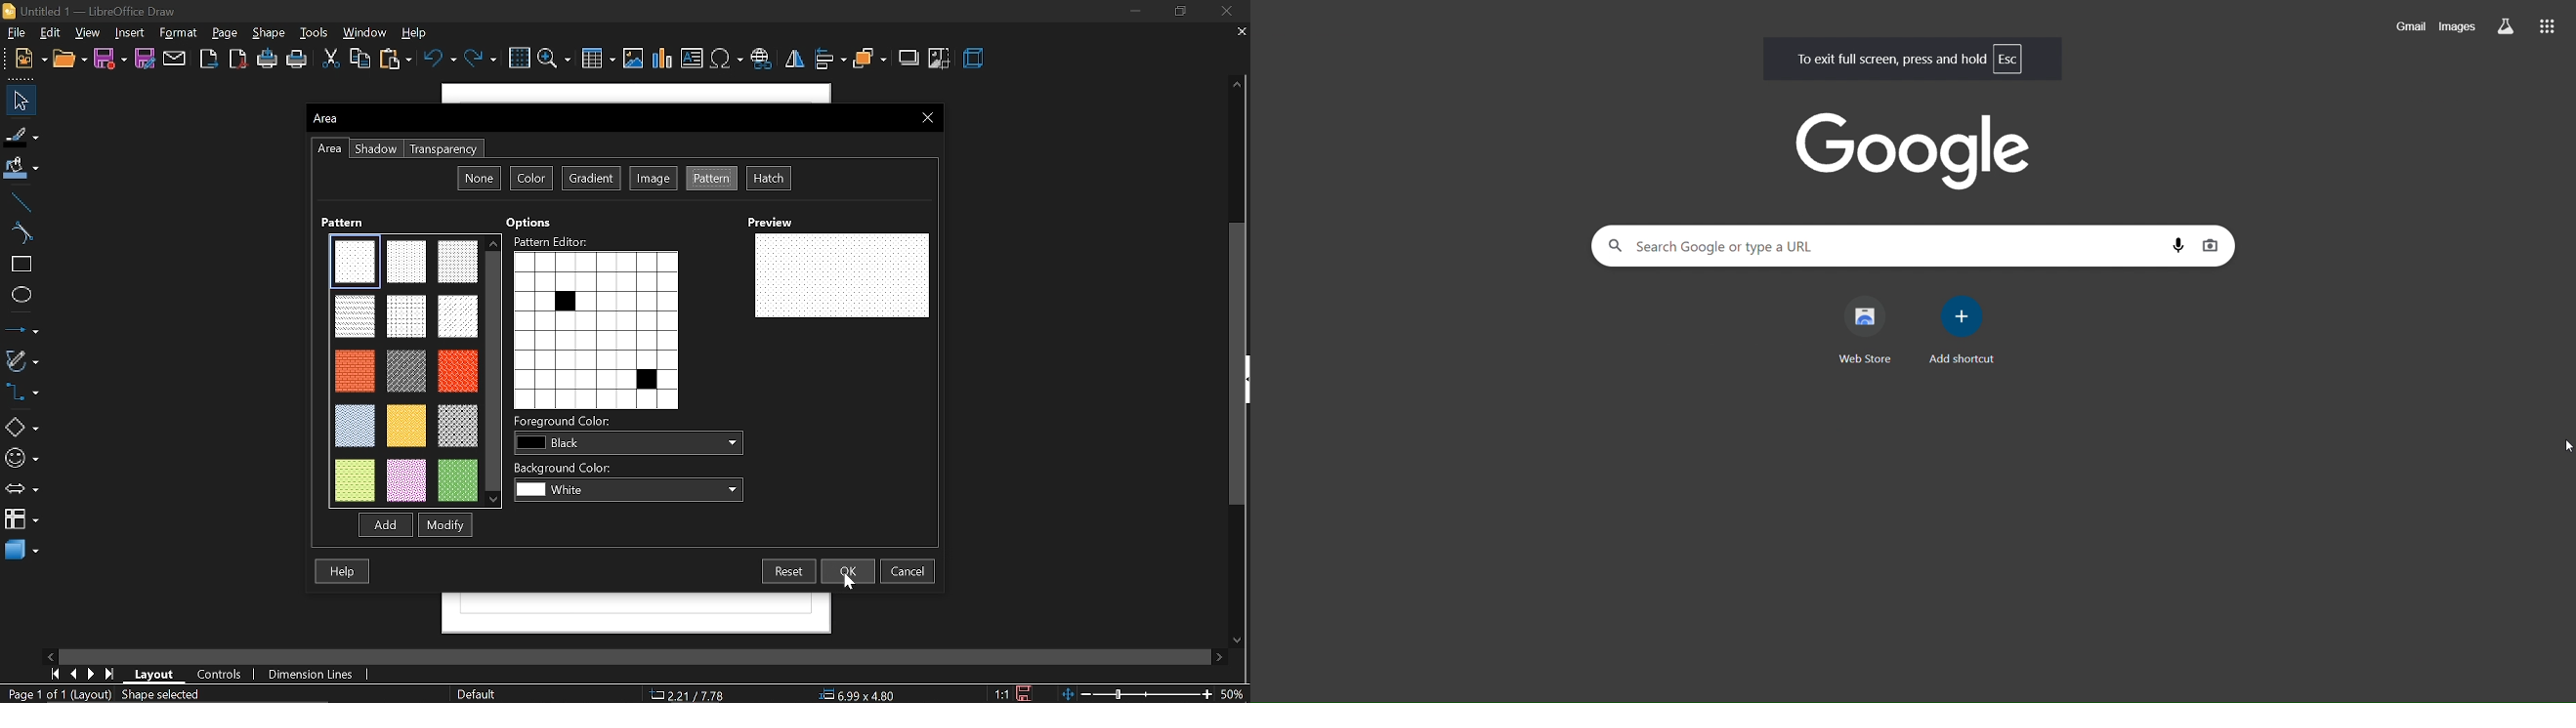 Image resolution: width=2576 pixels, height=728 pixels. I want to click on Move up, so click(1237, 84).